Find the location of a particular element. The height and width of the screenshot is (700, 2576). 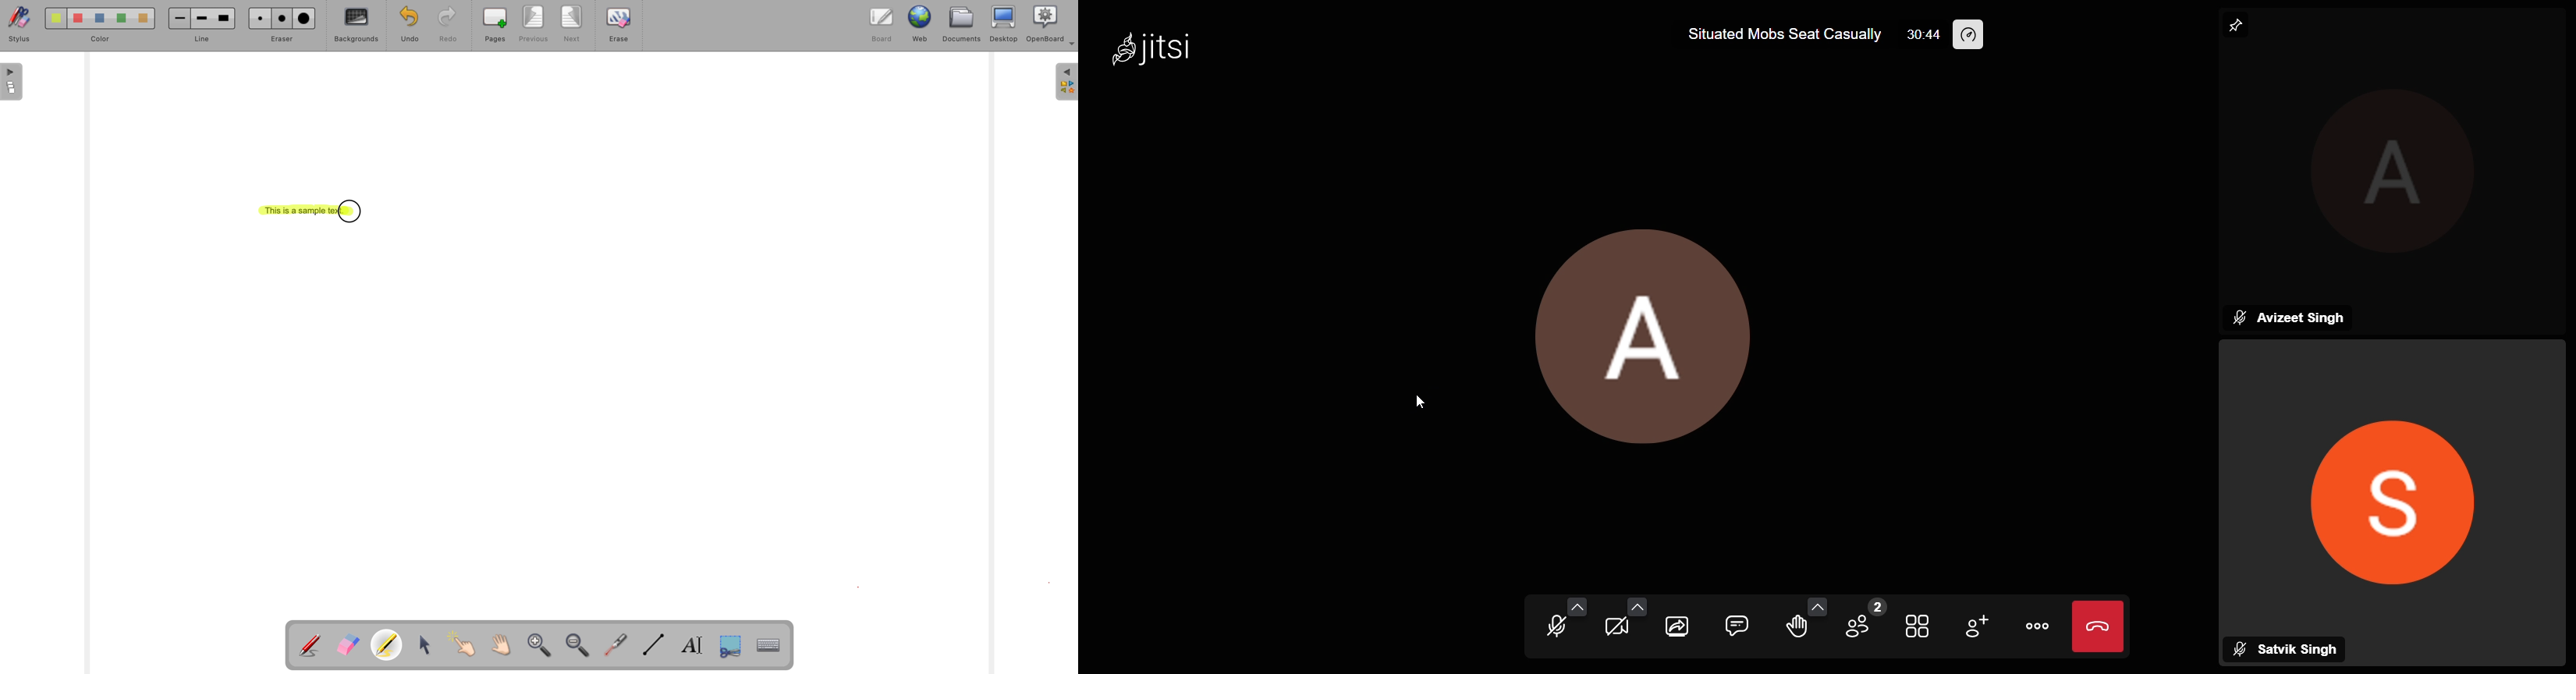

end call is located at coordinates (2100, 626).